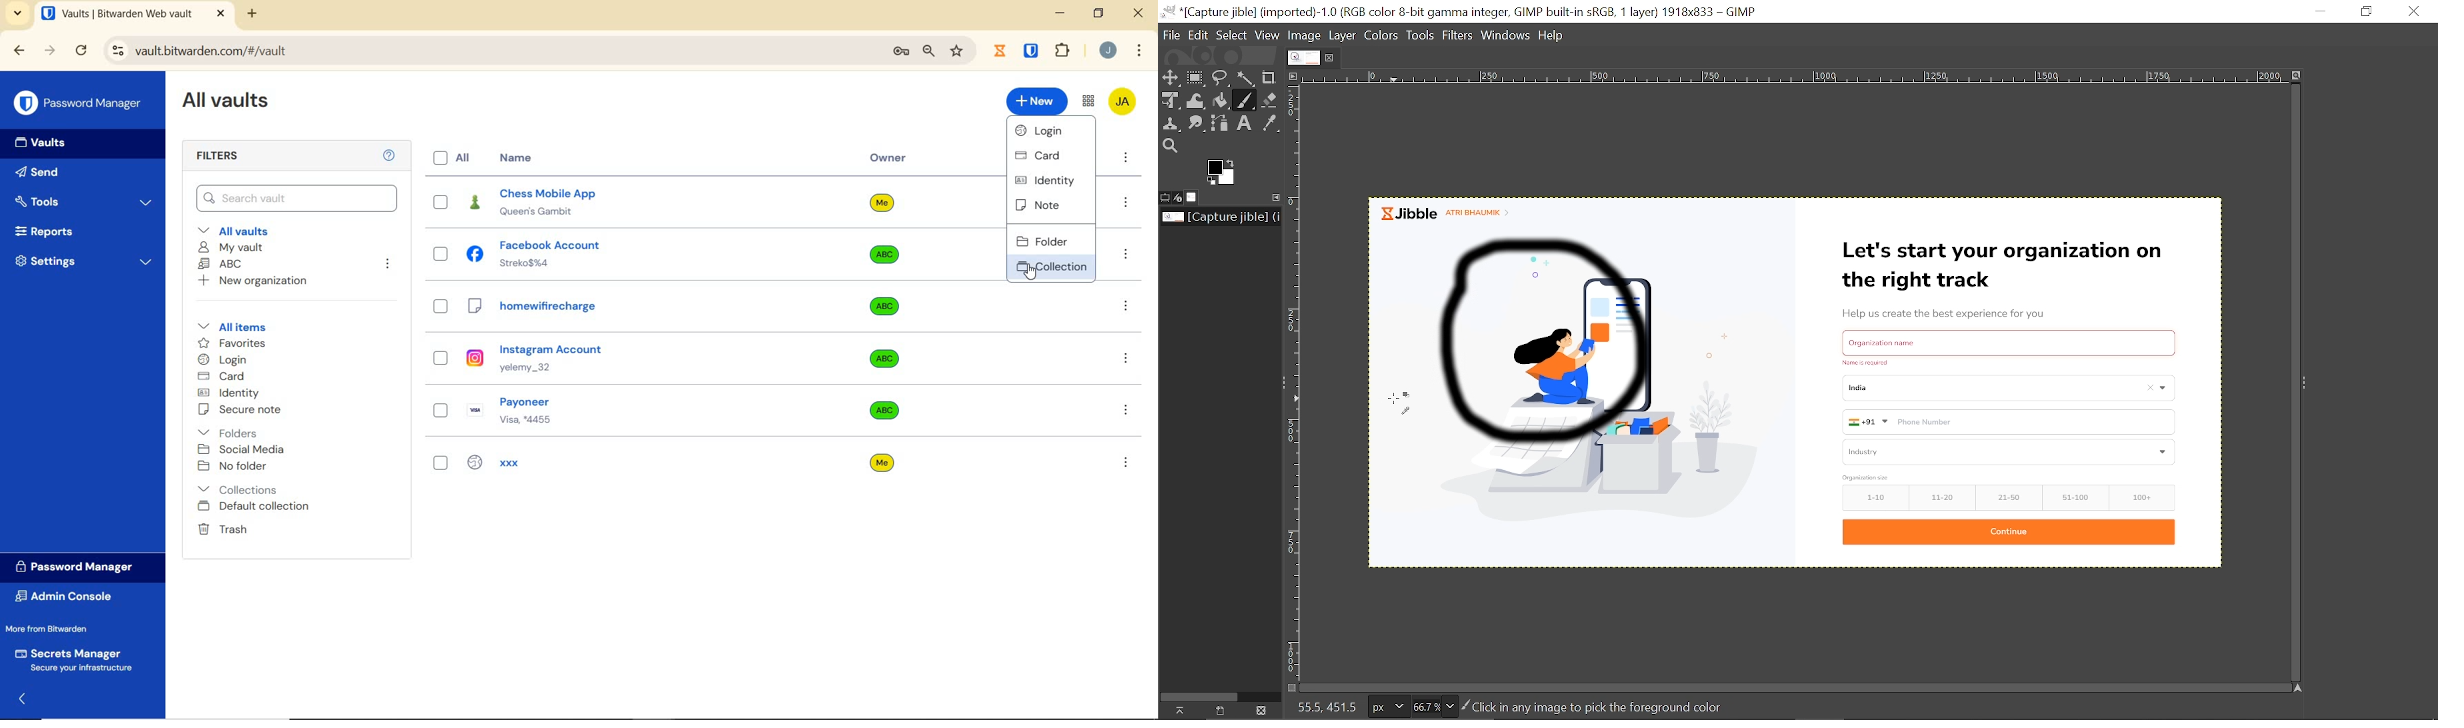 This screenshot has height=728, width=2464. Describe the element at coordinates (40, 171) in the screenshot. I see `Send` at that location.